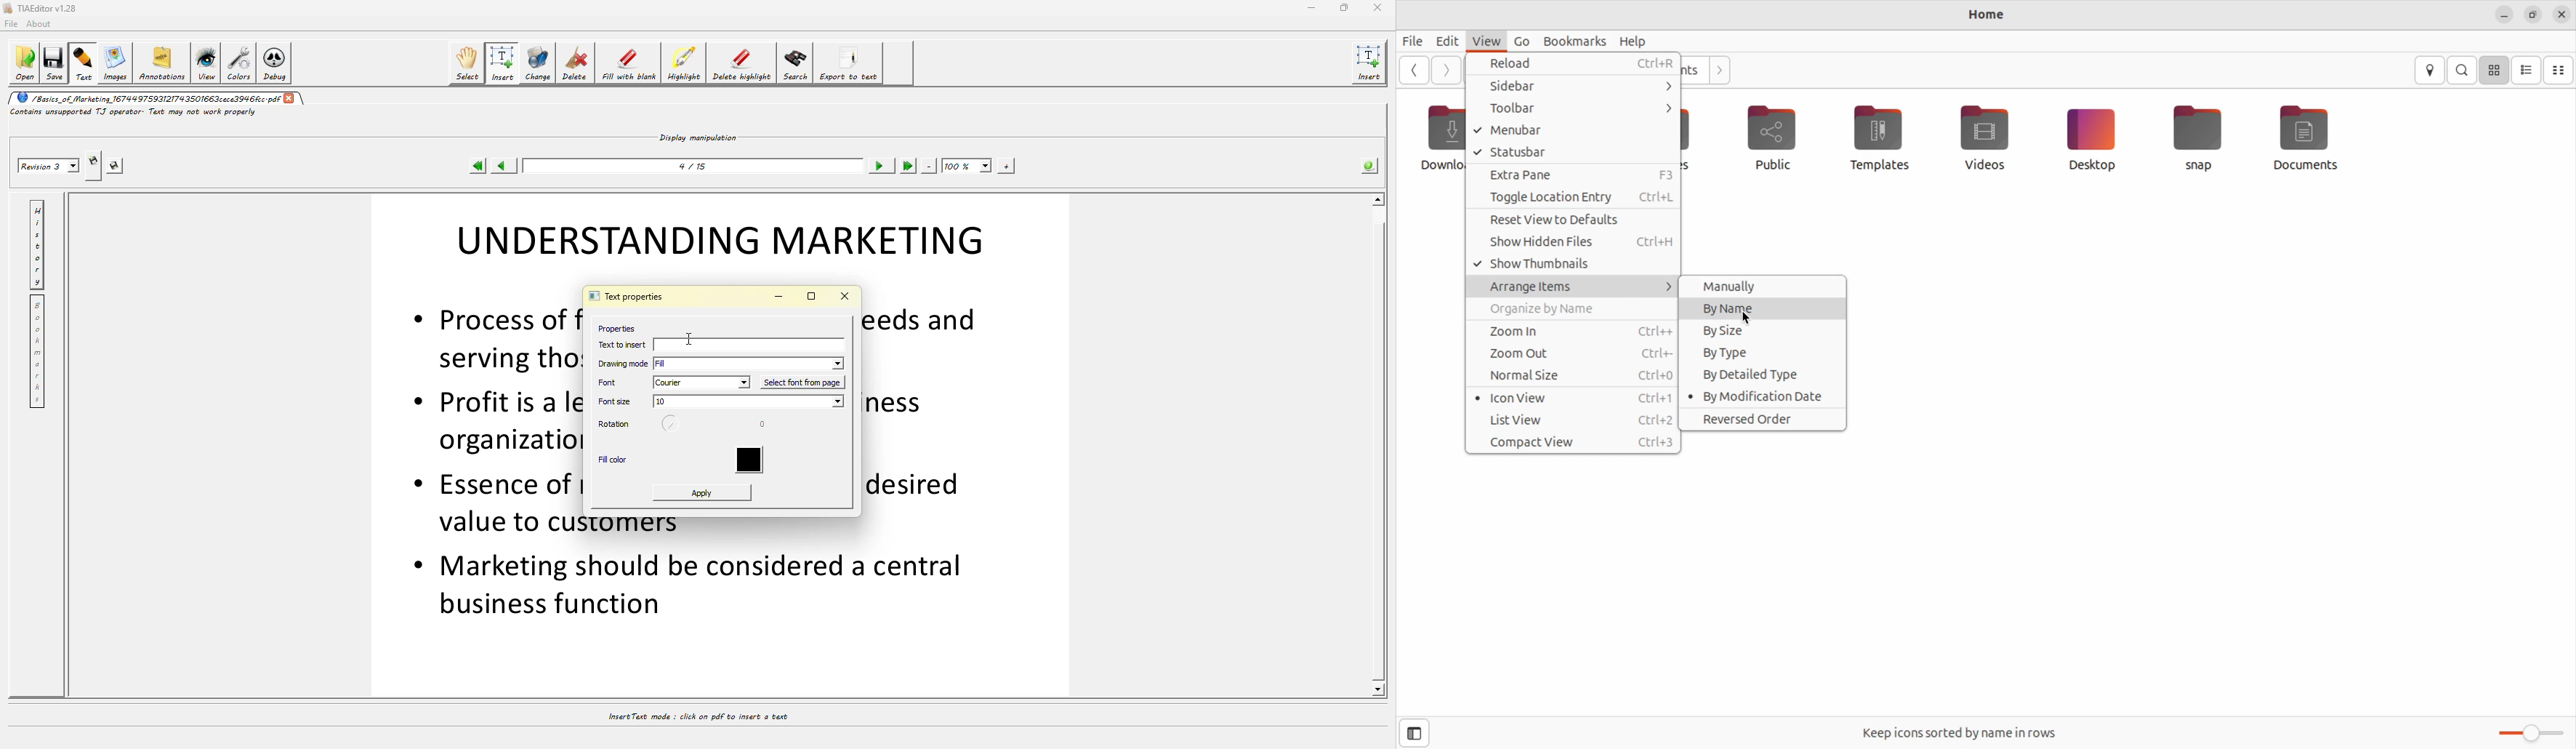 This screenshot has height=756, width=2576. What do you see at coordinates (1568, 131) in the screenshot?
I see `menu bar` at bounding box center [1568, 131].